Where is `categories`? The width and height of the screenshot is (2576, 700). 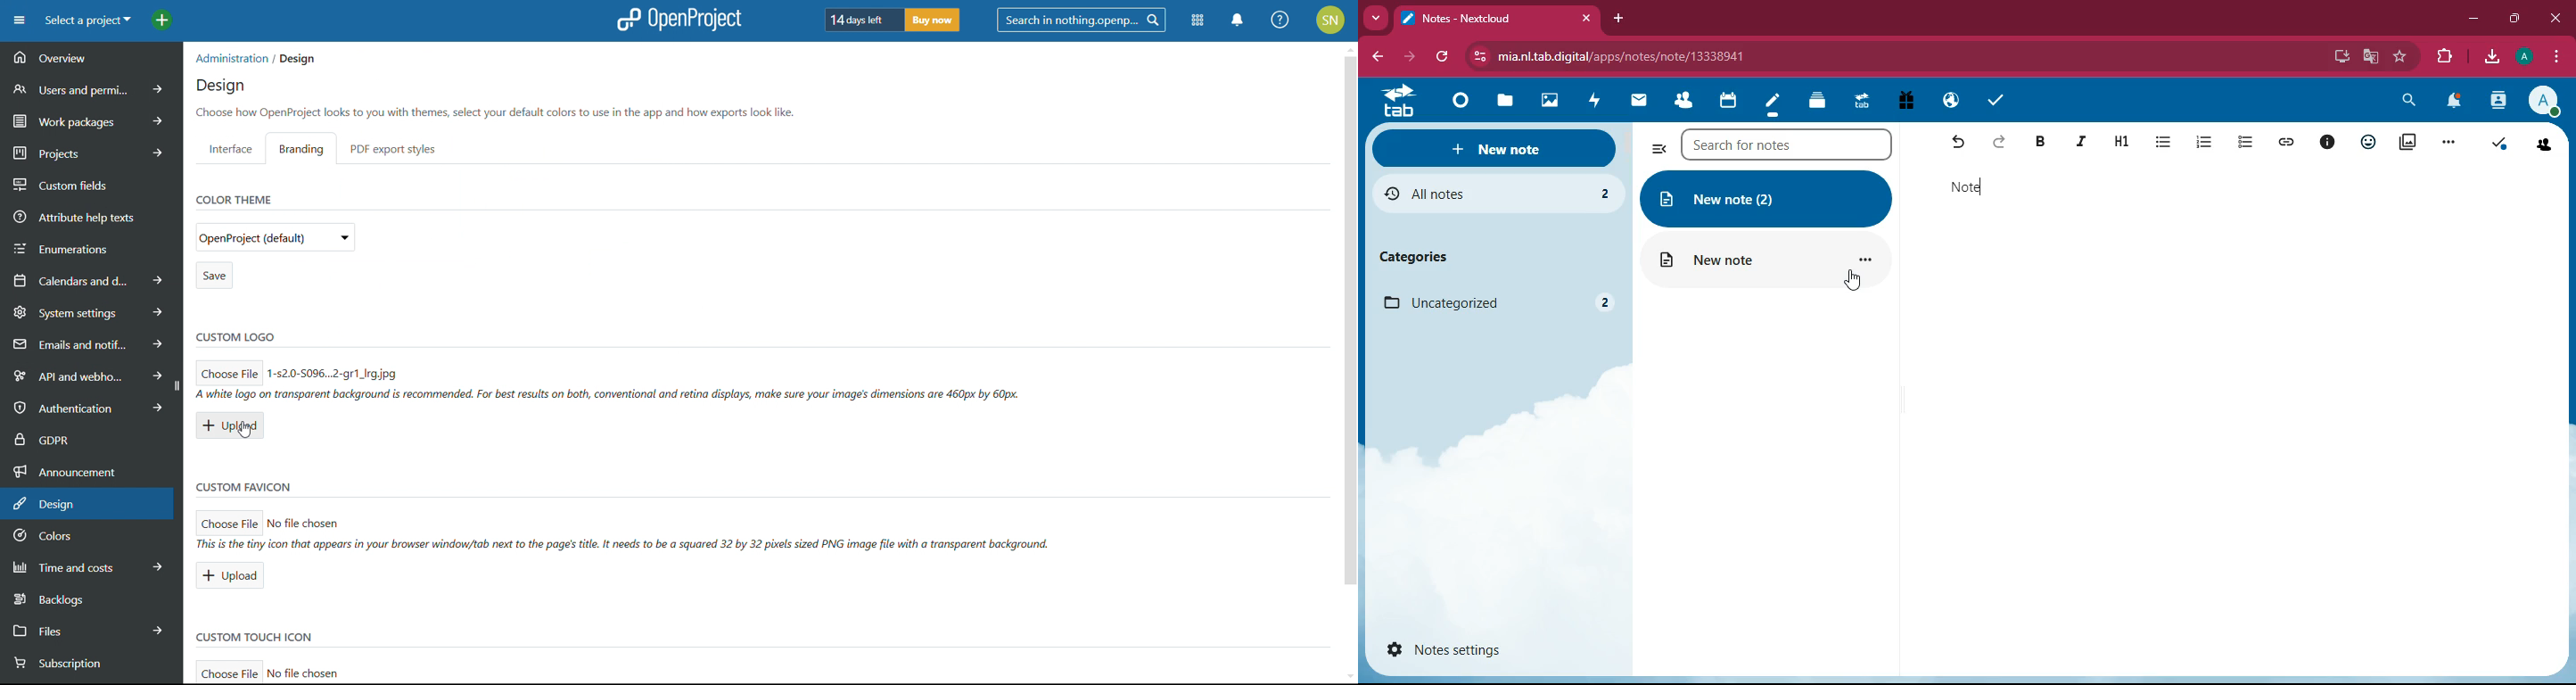
categories is located at coordinates (1413, 256).